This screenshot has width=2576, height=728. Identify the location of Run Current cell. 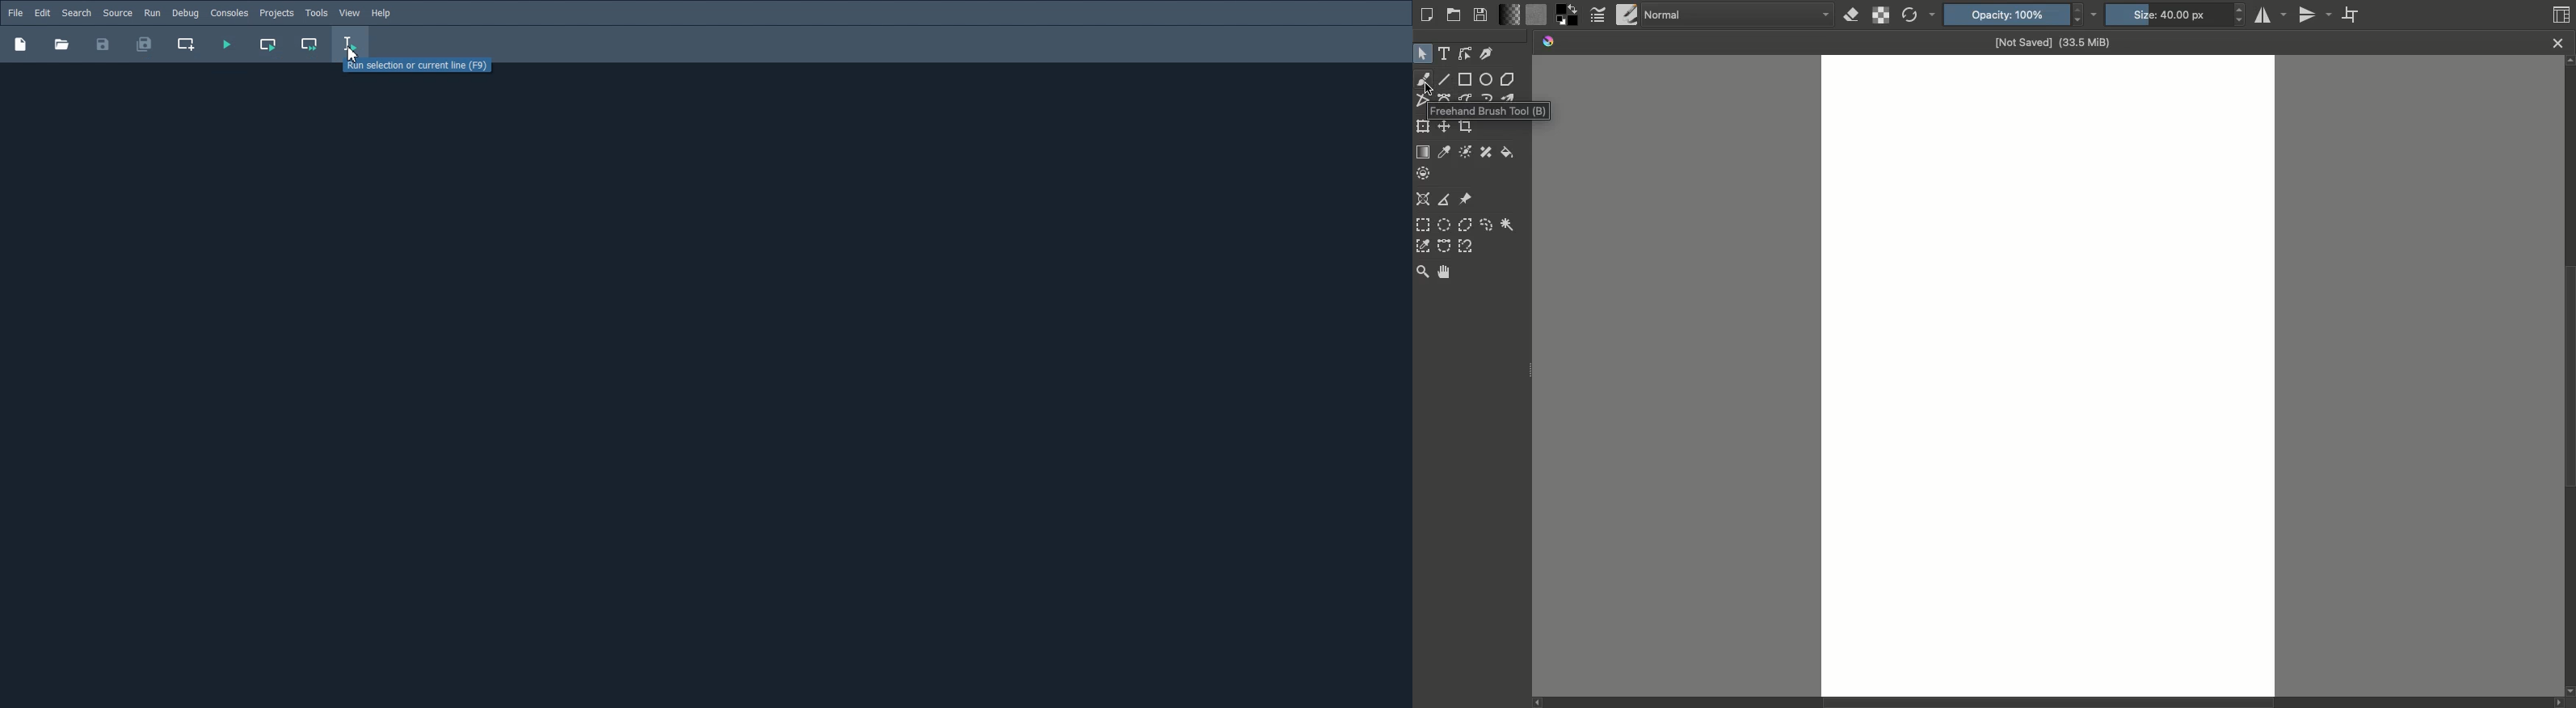
(267, 44).